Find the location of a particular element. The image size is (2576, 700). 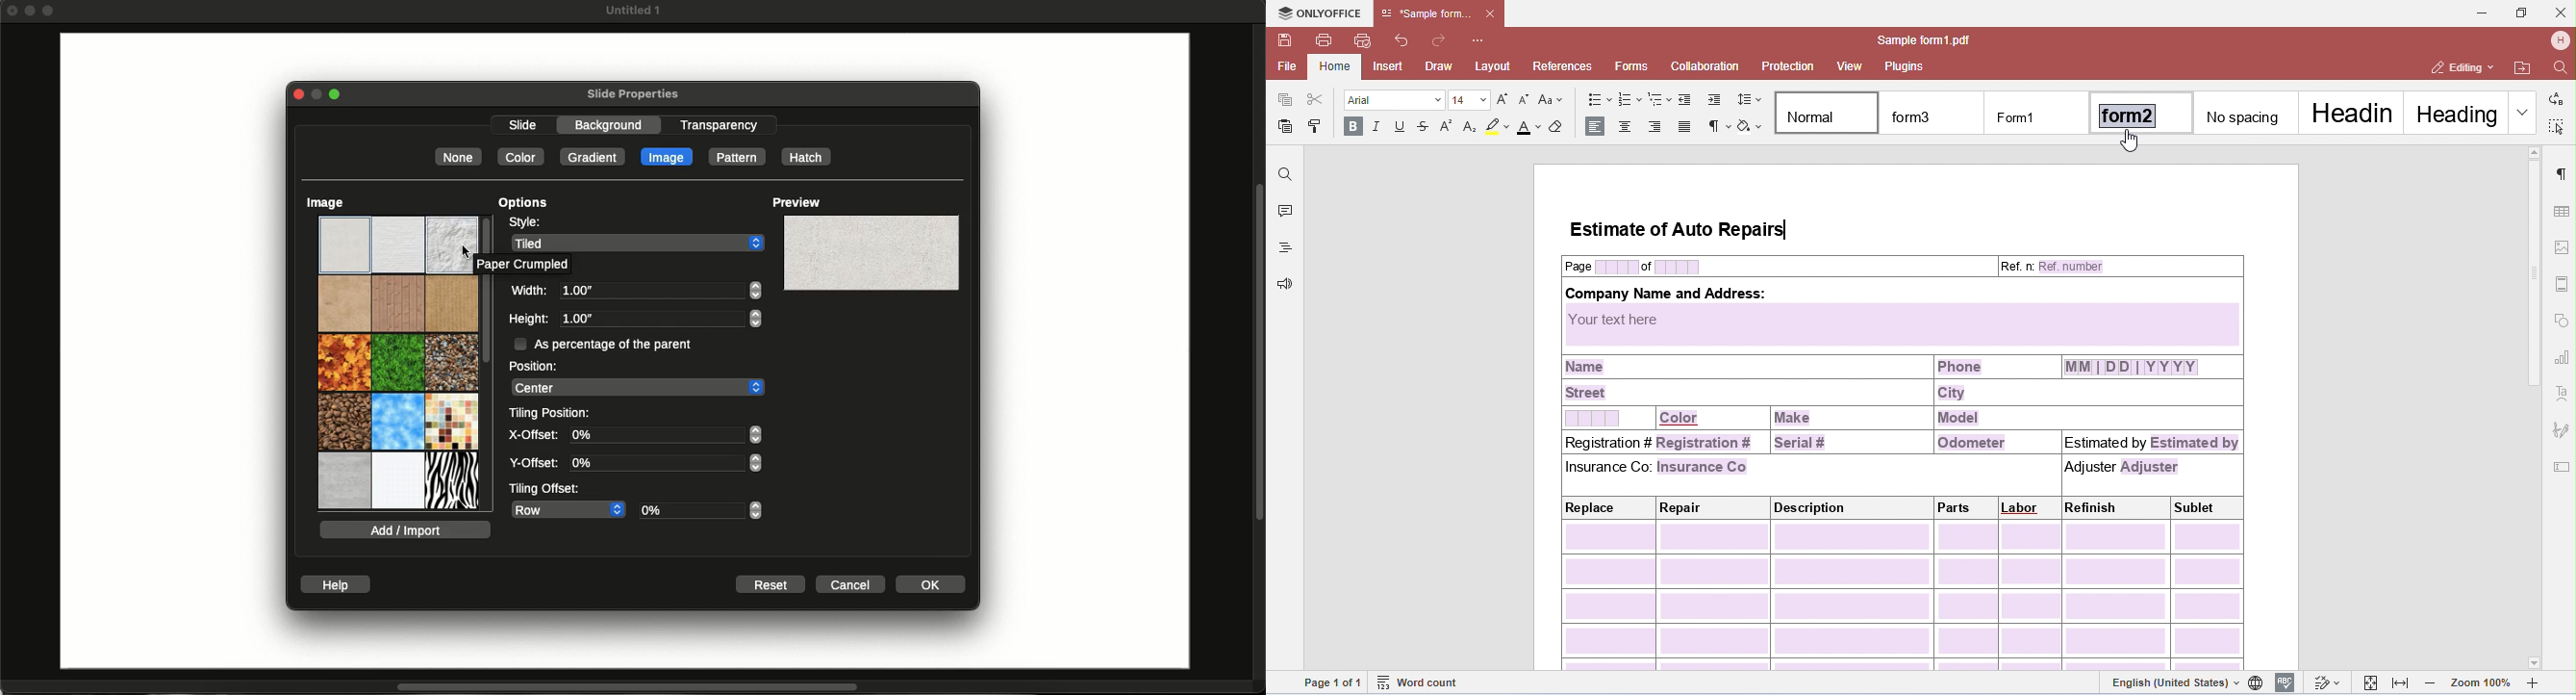

Help is located at coordinates (338, 585).